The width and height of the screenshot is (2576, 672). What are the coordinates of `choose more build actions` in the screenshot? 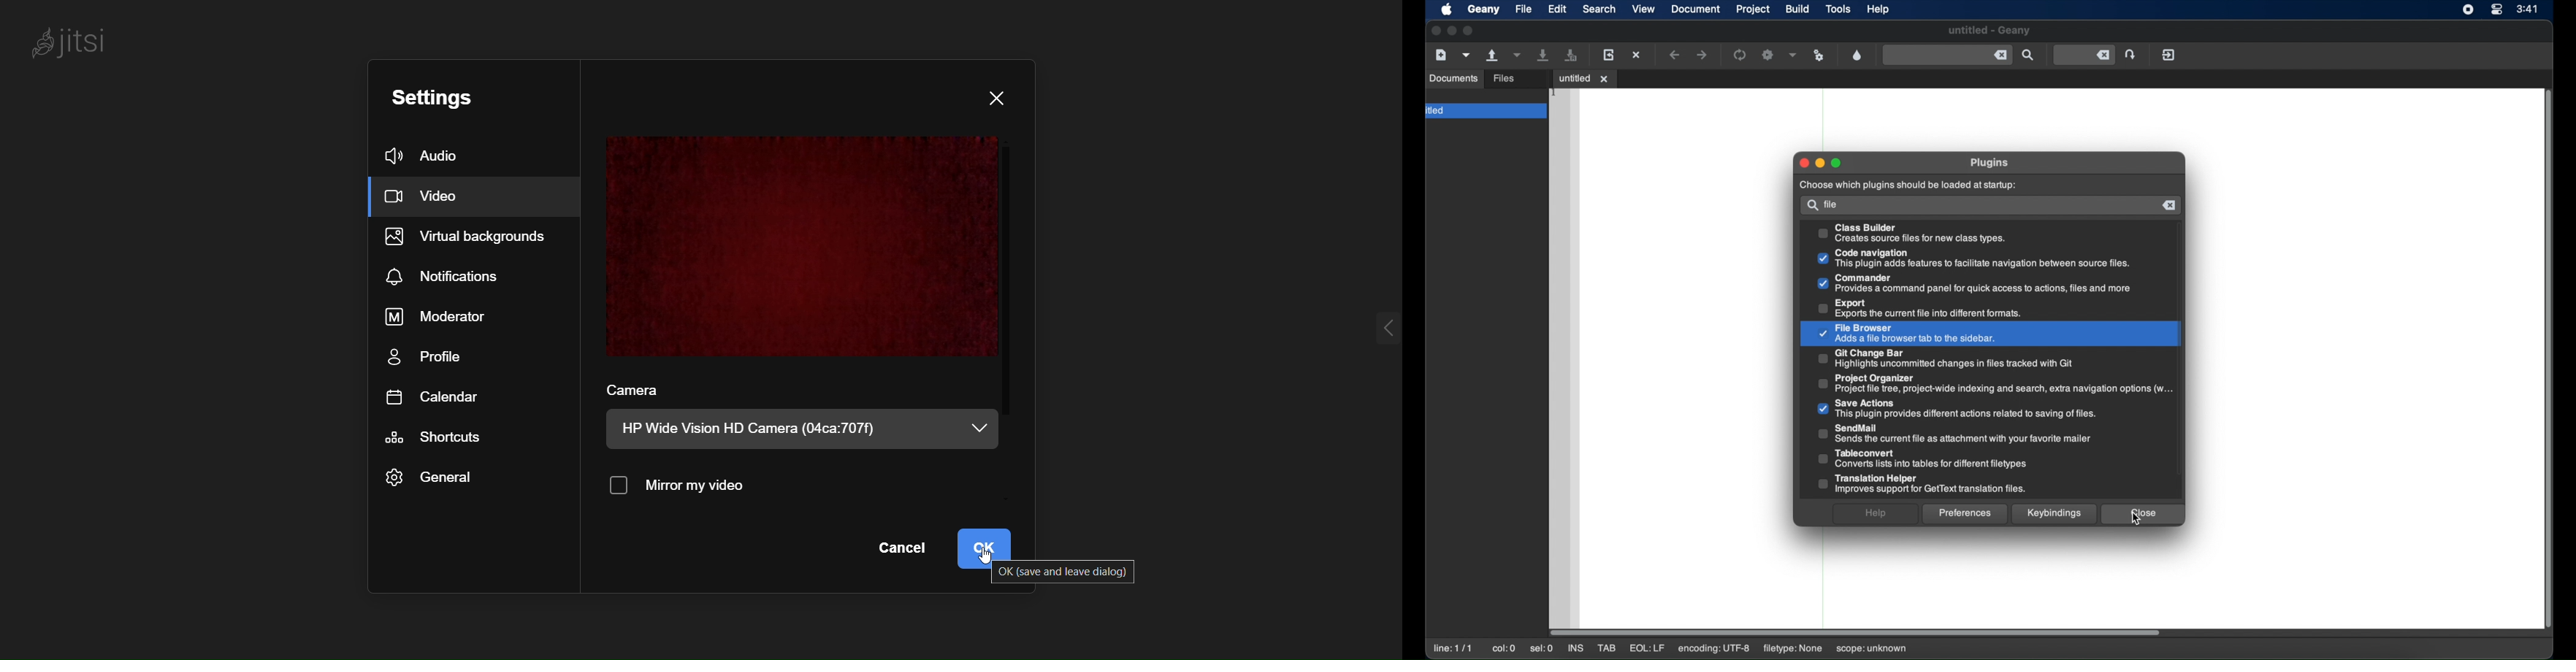 It's located at (1793, 55).